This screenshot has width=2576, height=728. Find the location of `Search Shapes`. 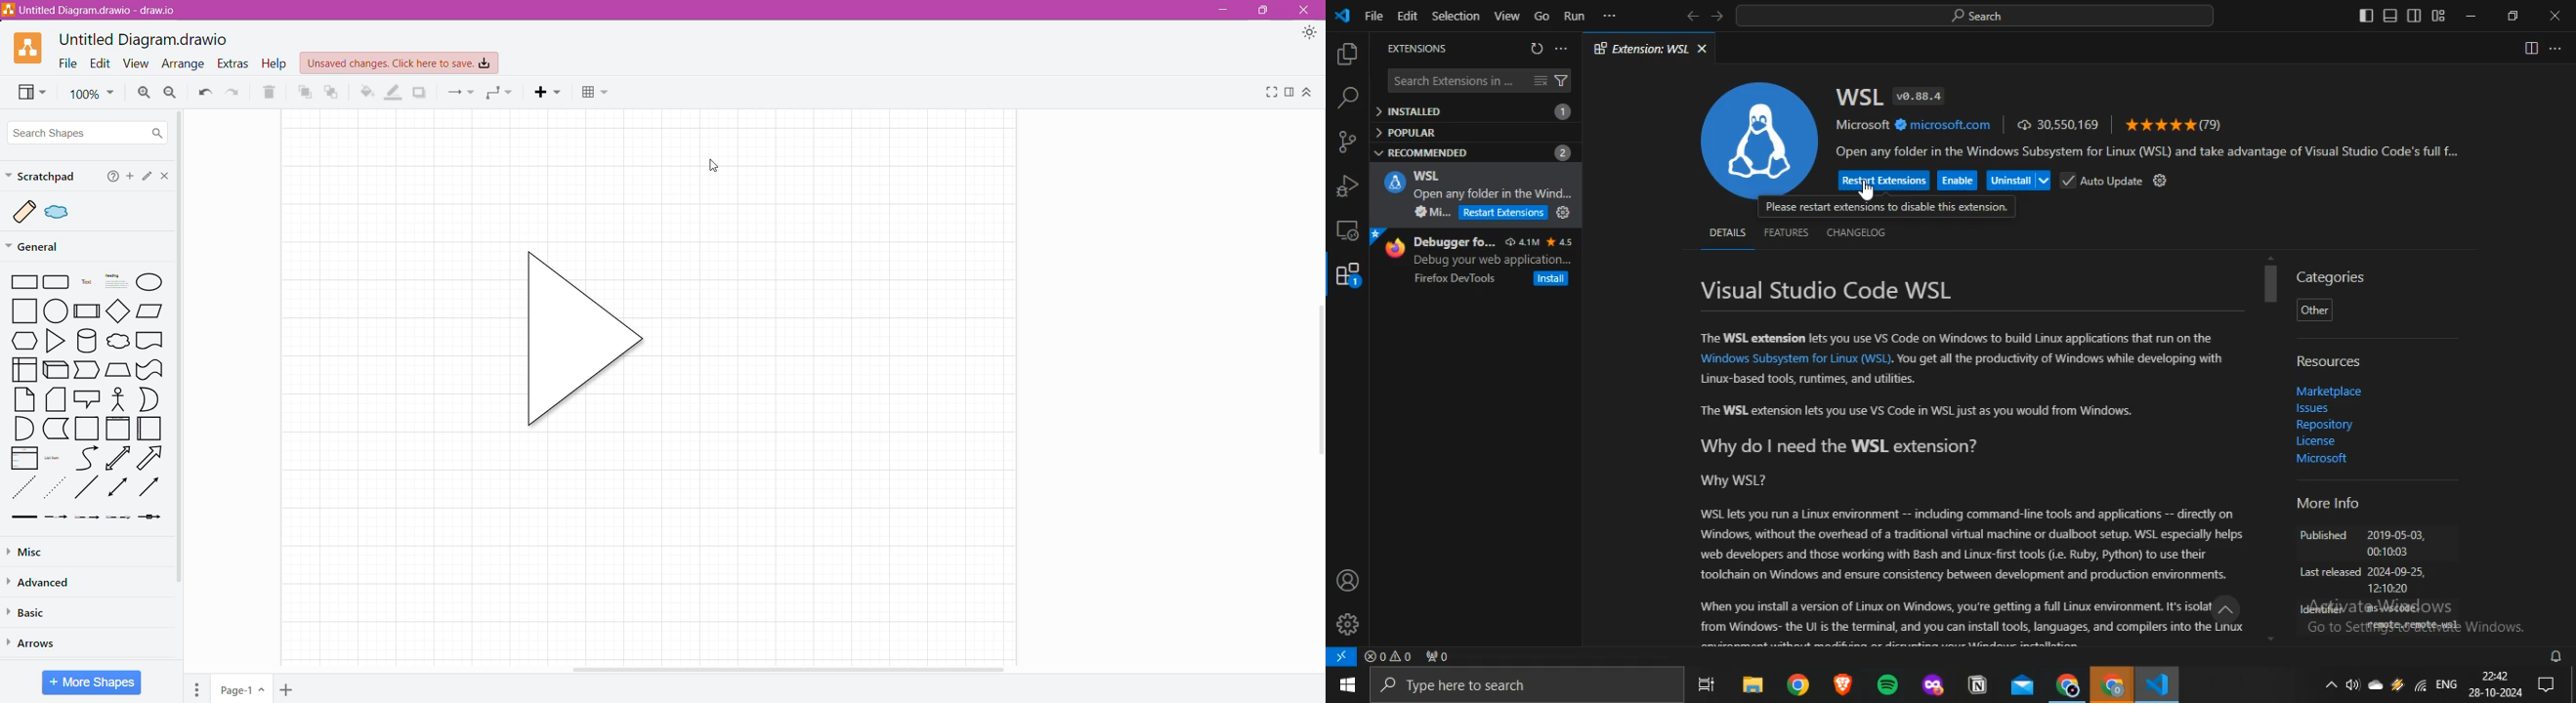

Search Shapes is located at coordinates (86, 133).